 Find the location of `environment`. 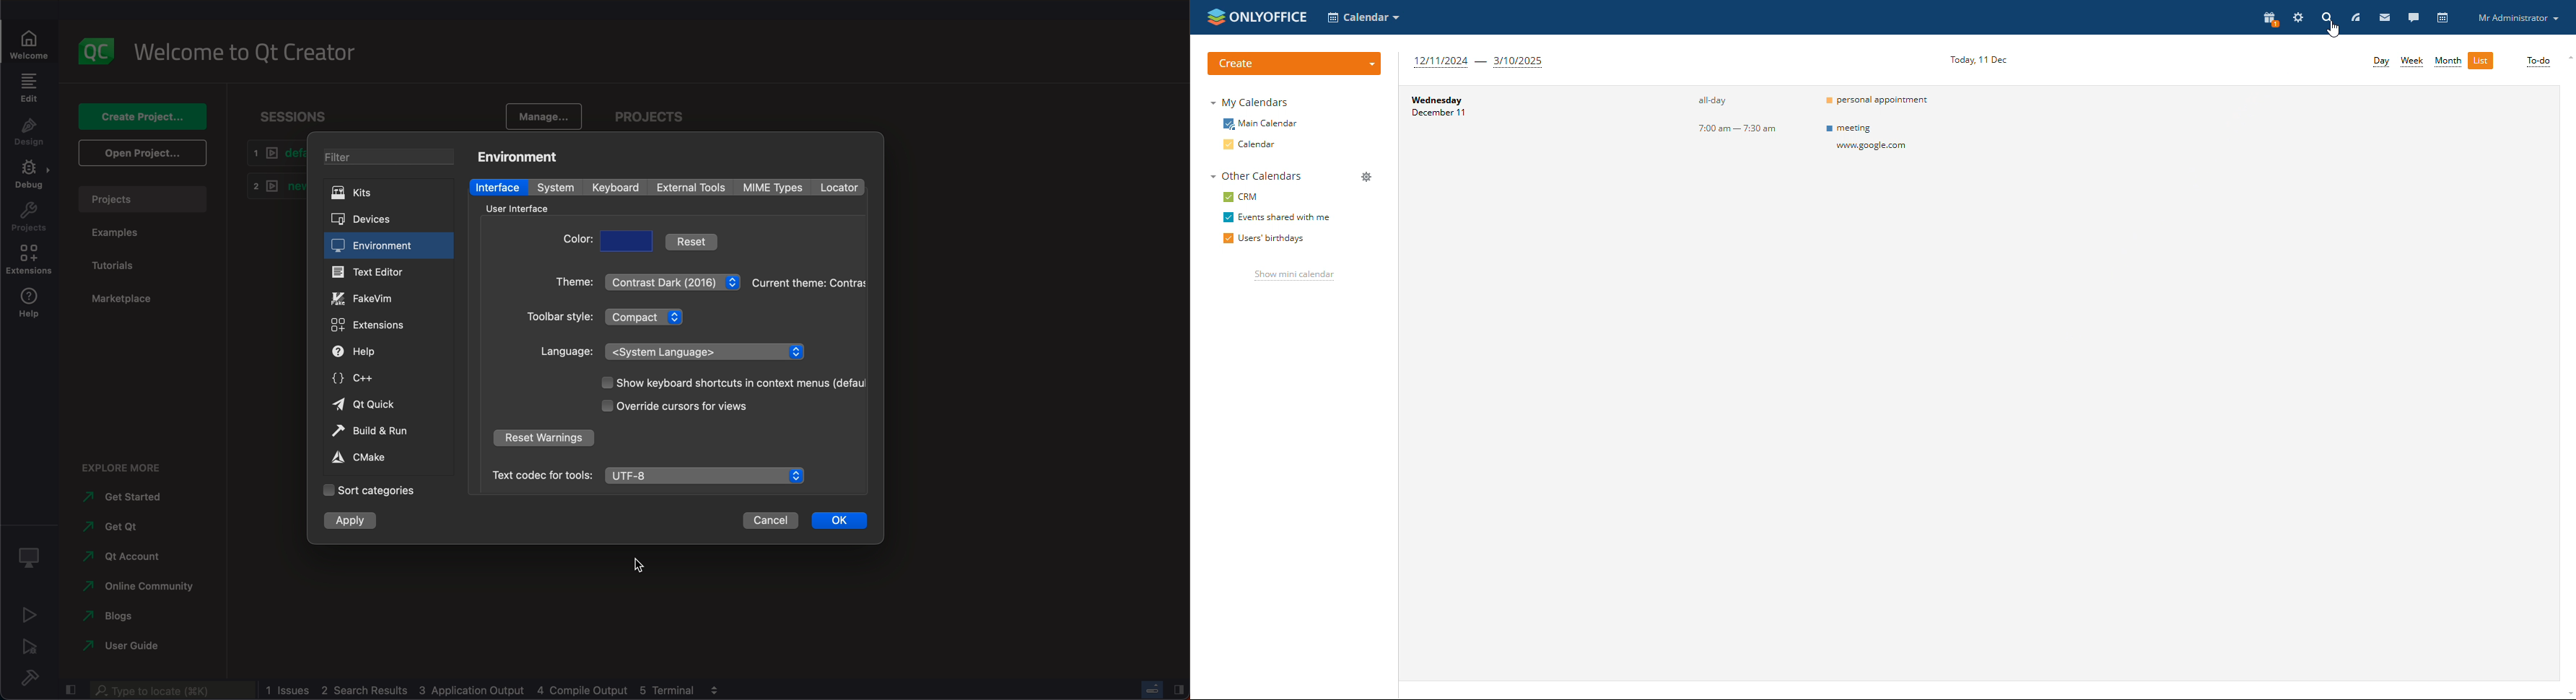

environment is located at coordinates (523, 156).